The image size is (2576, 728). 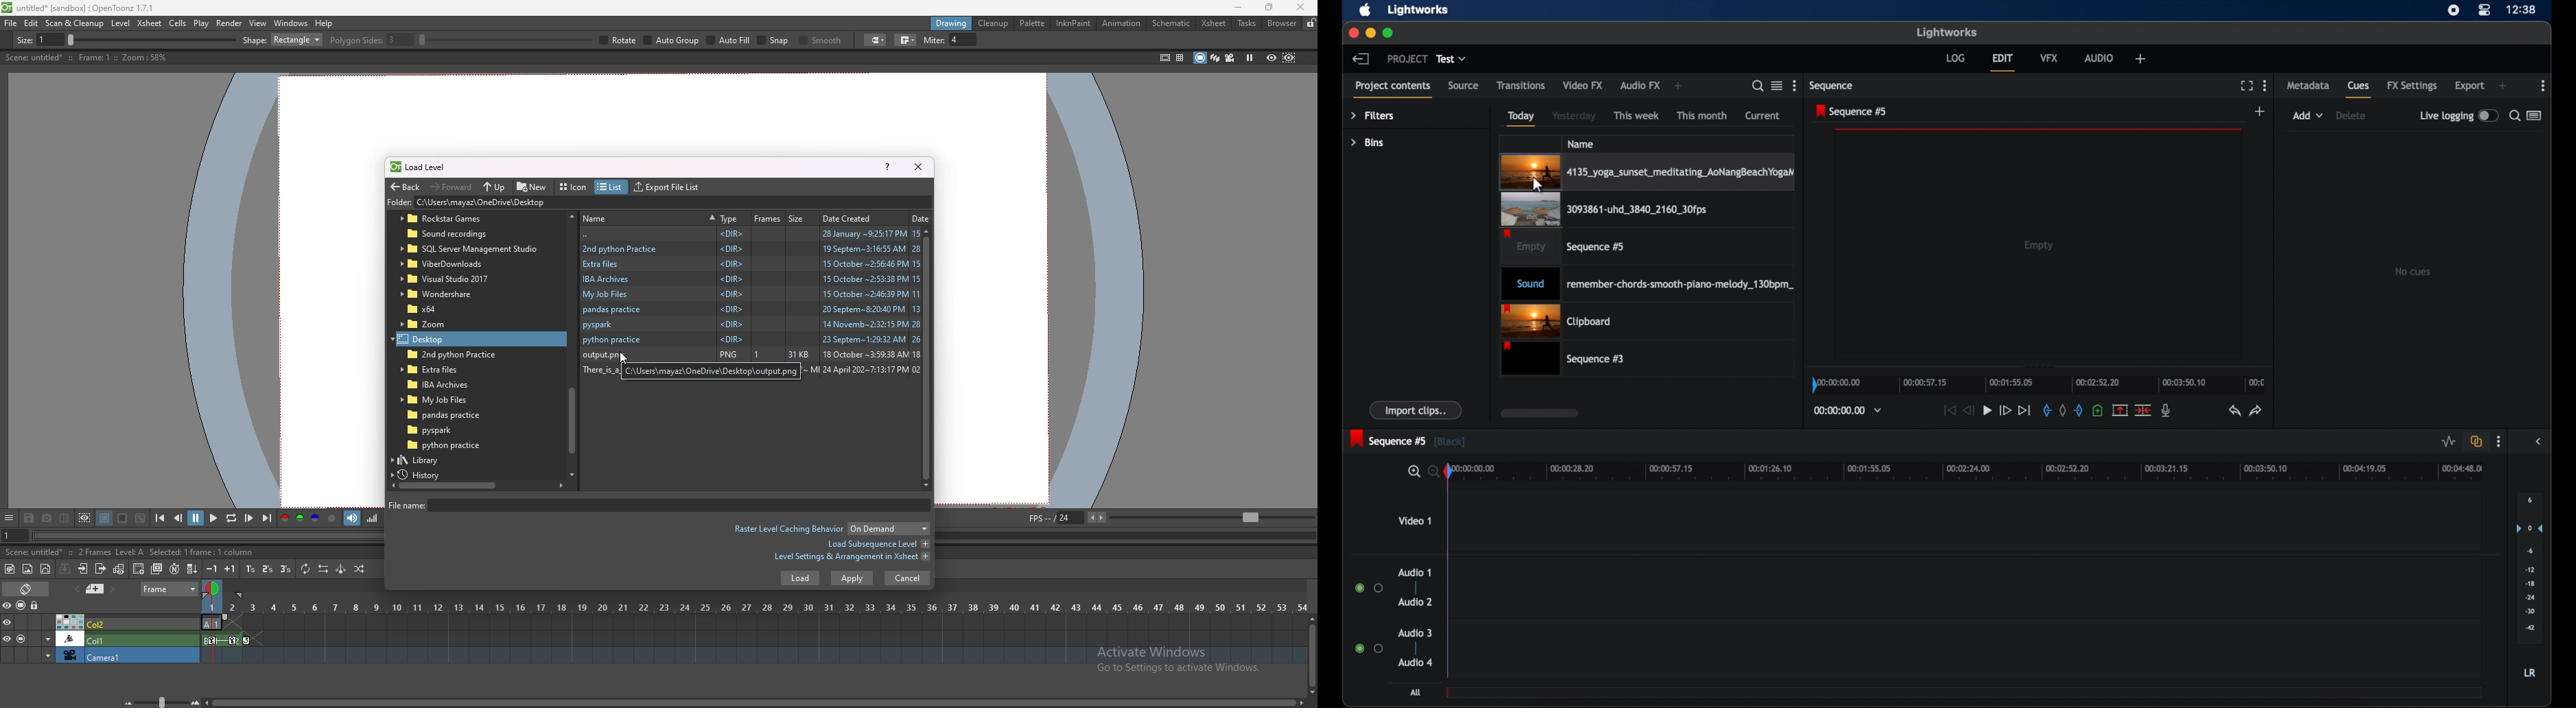 I want to click on folder, so click(x=448, y=354).